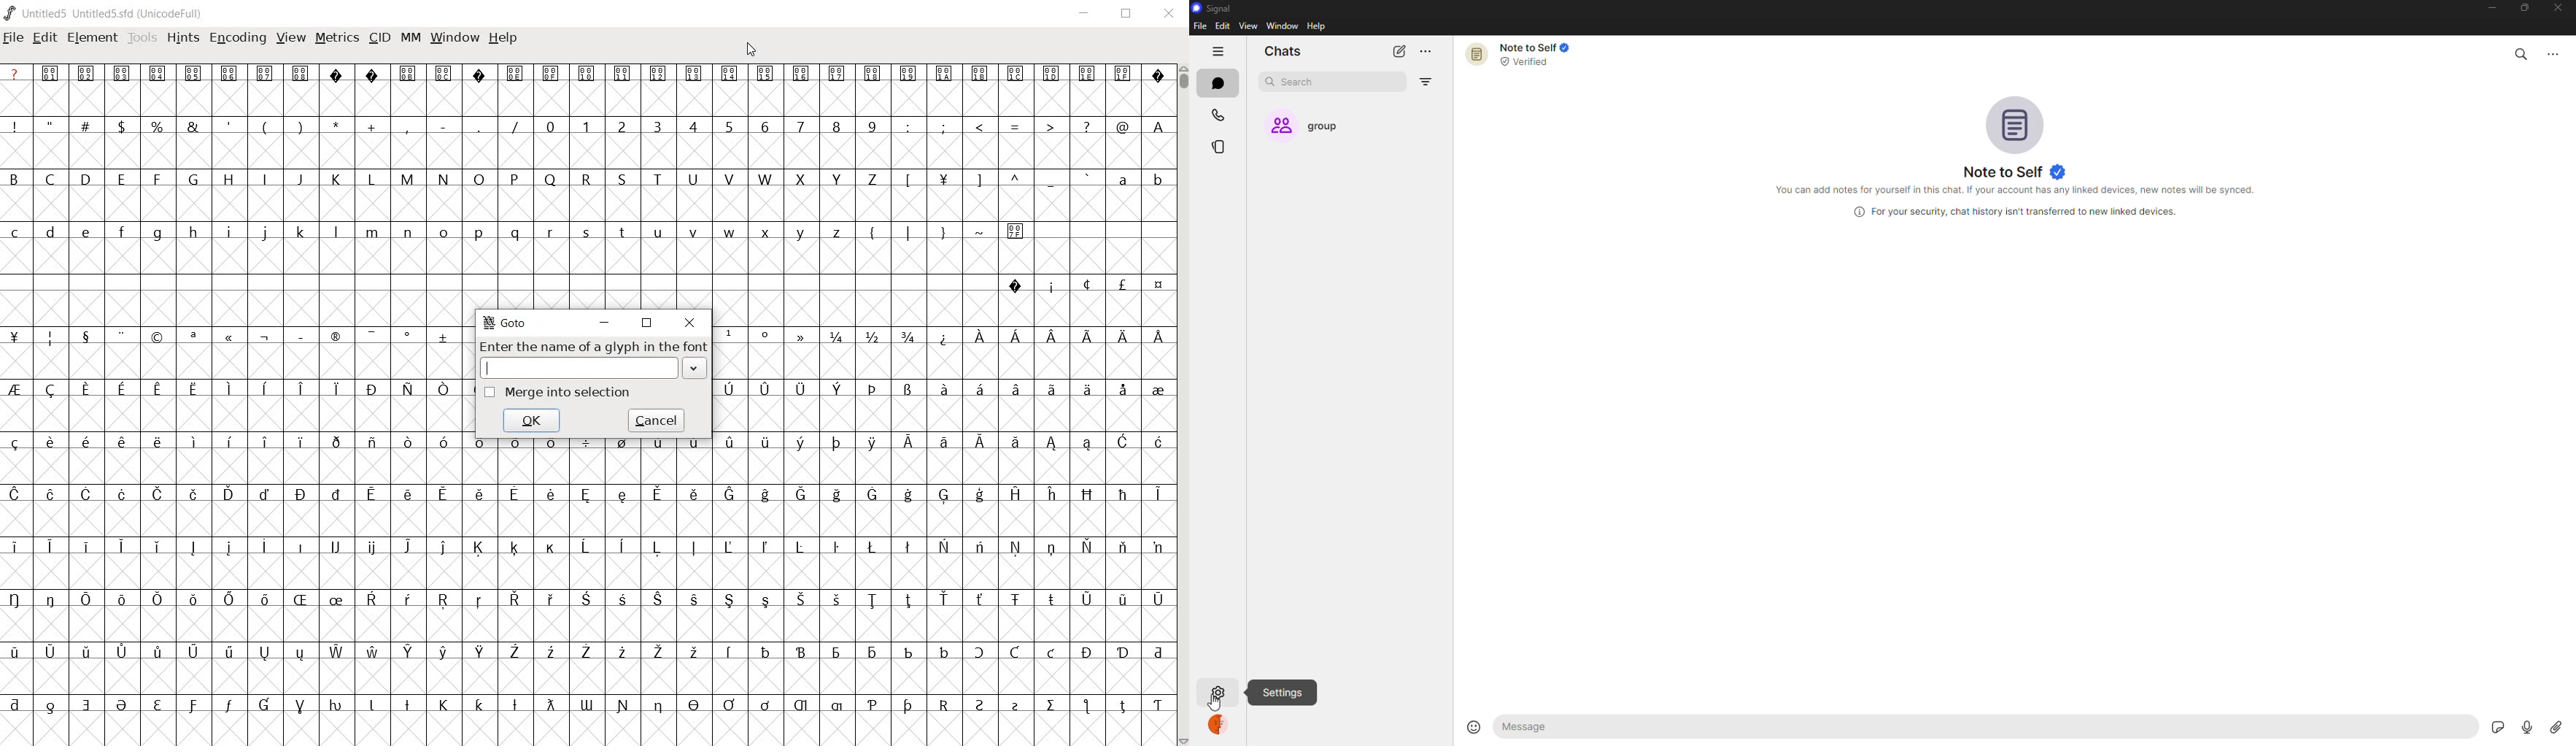  I want to click on Symbol, so click(729, 494).